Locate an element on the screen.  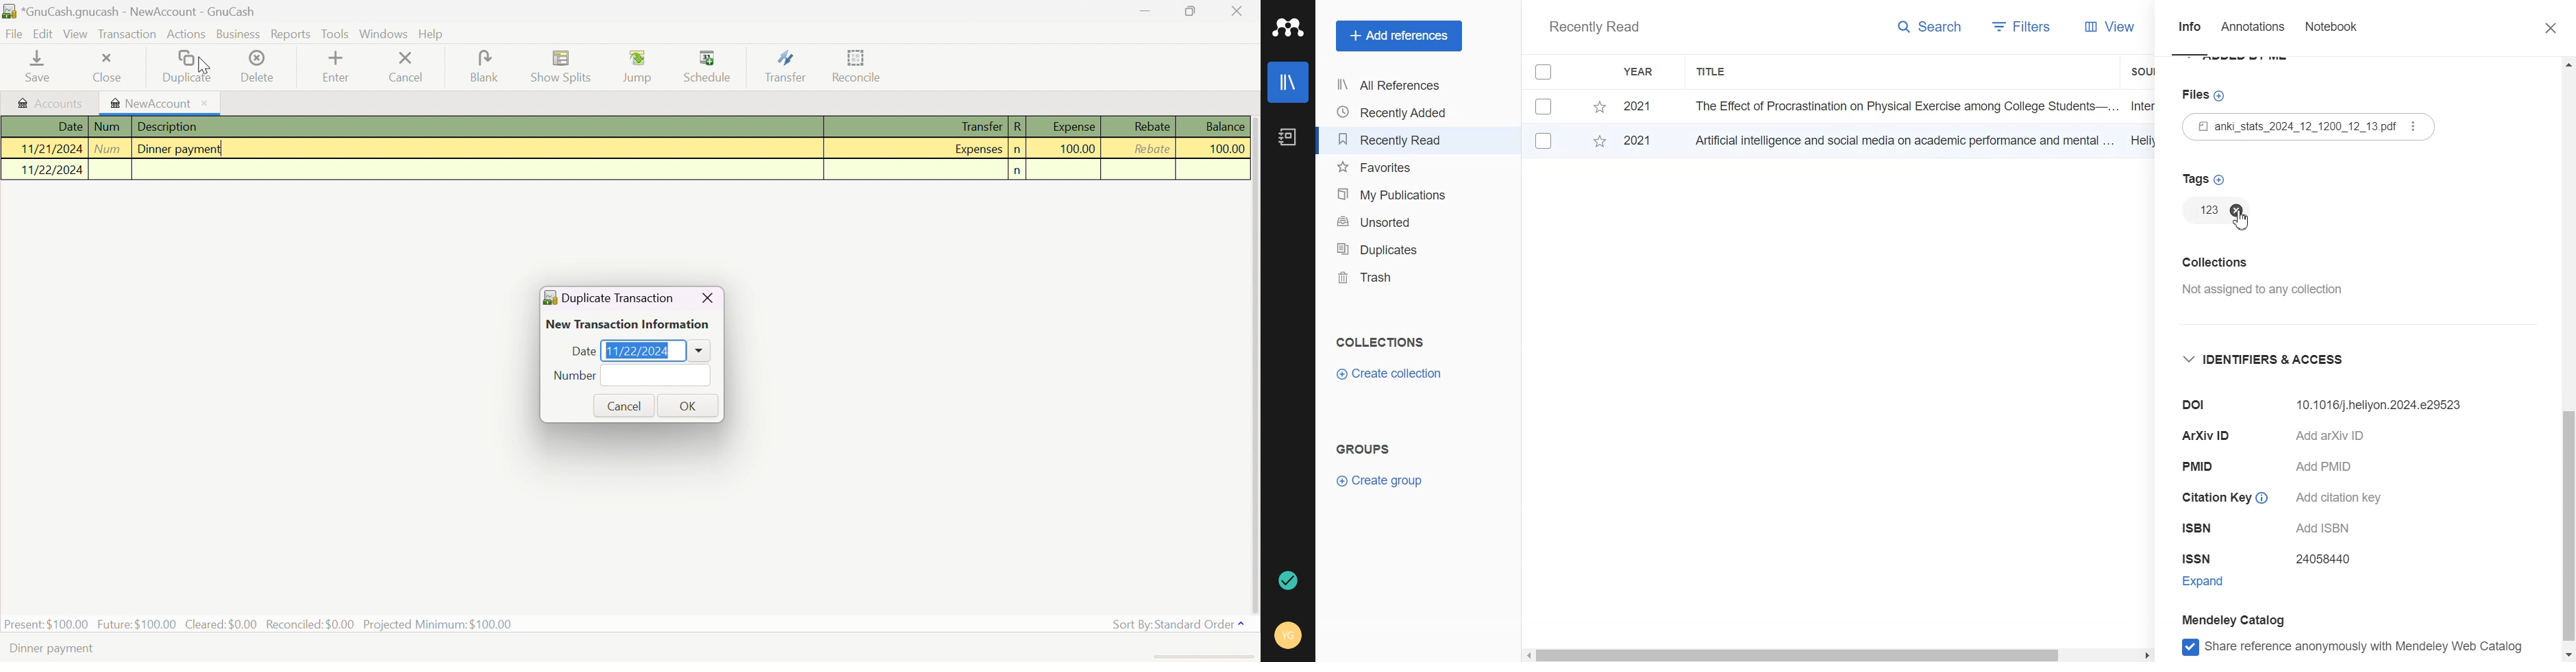
PMID Add PMID is located at coordinates (2278, 468).